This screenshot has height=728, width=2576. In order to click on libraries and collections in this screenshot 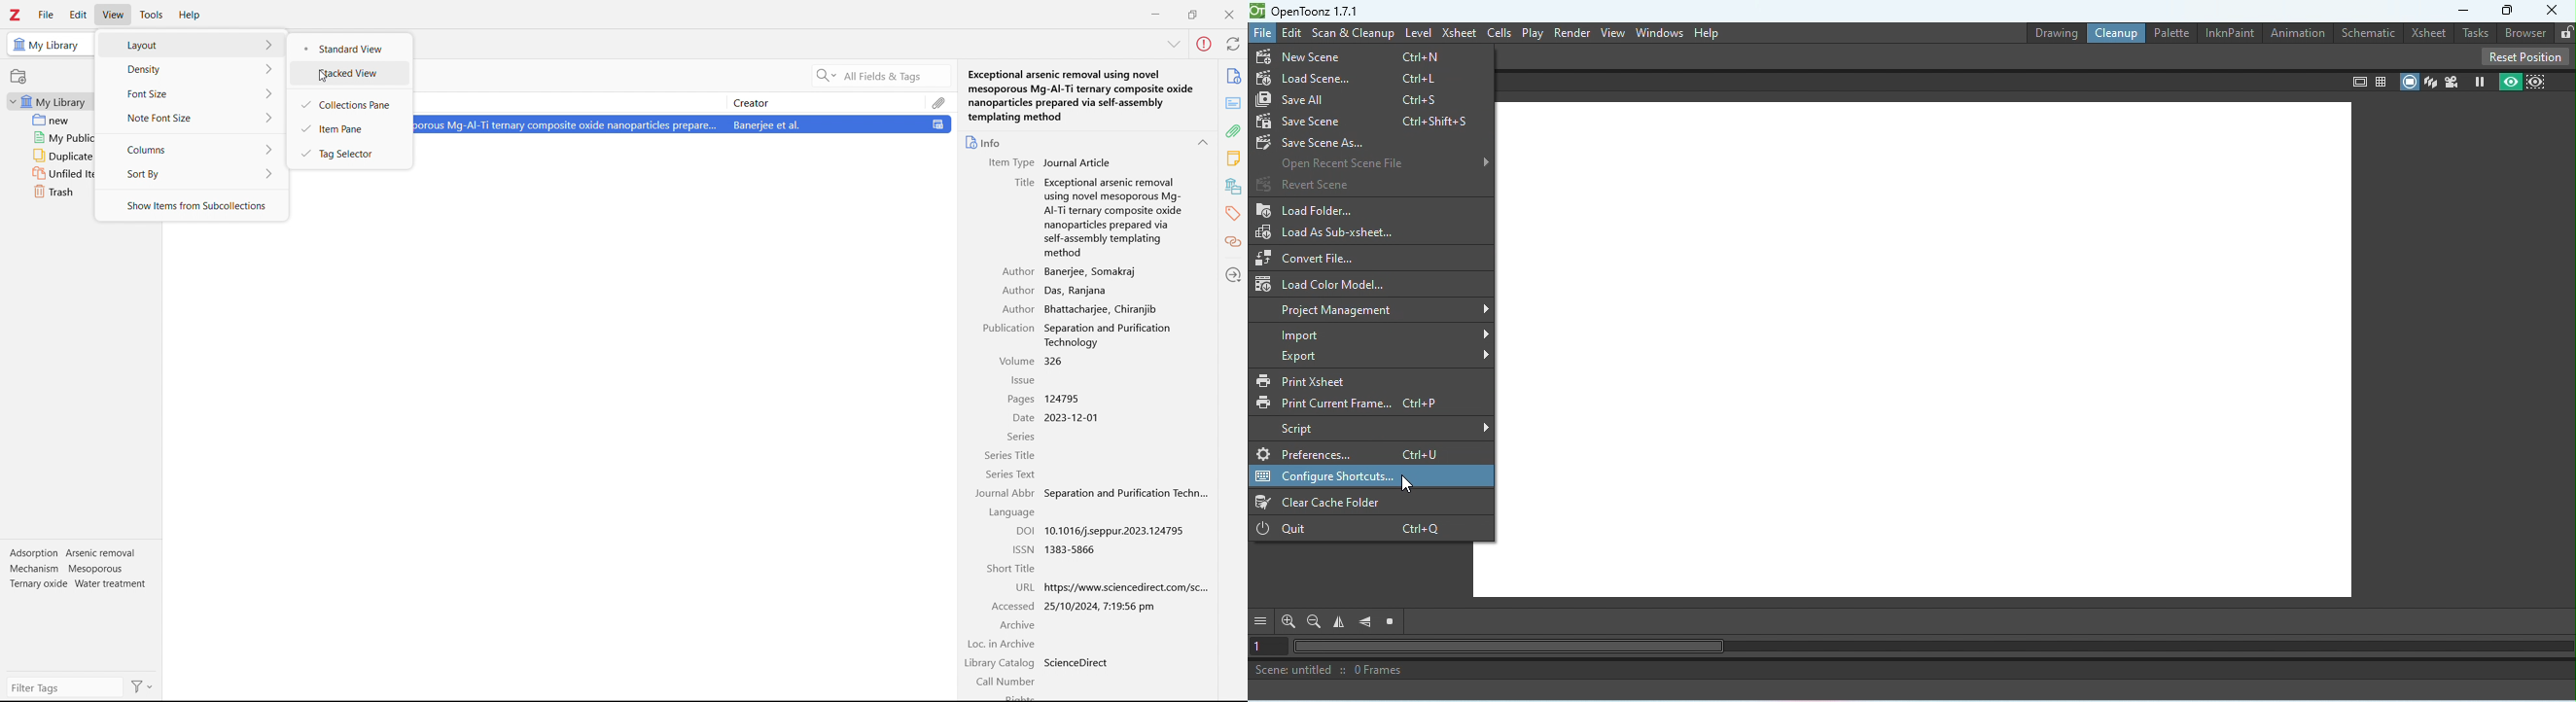, I will do `click(1234, 186)`.